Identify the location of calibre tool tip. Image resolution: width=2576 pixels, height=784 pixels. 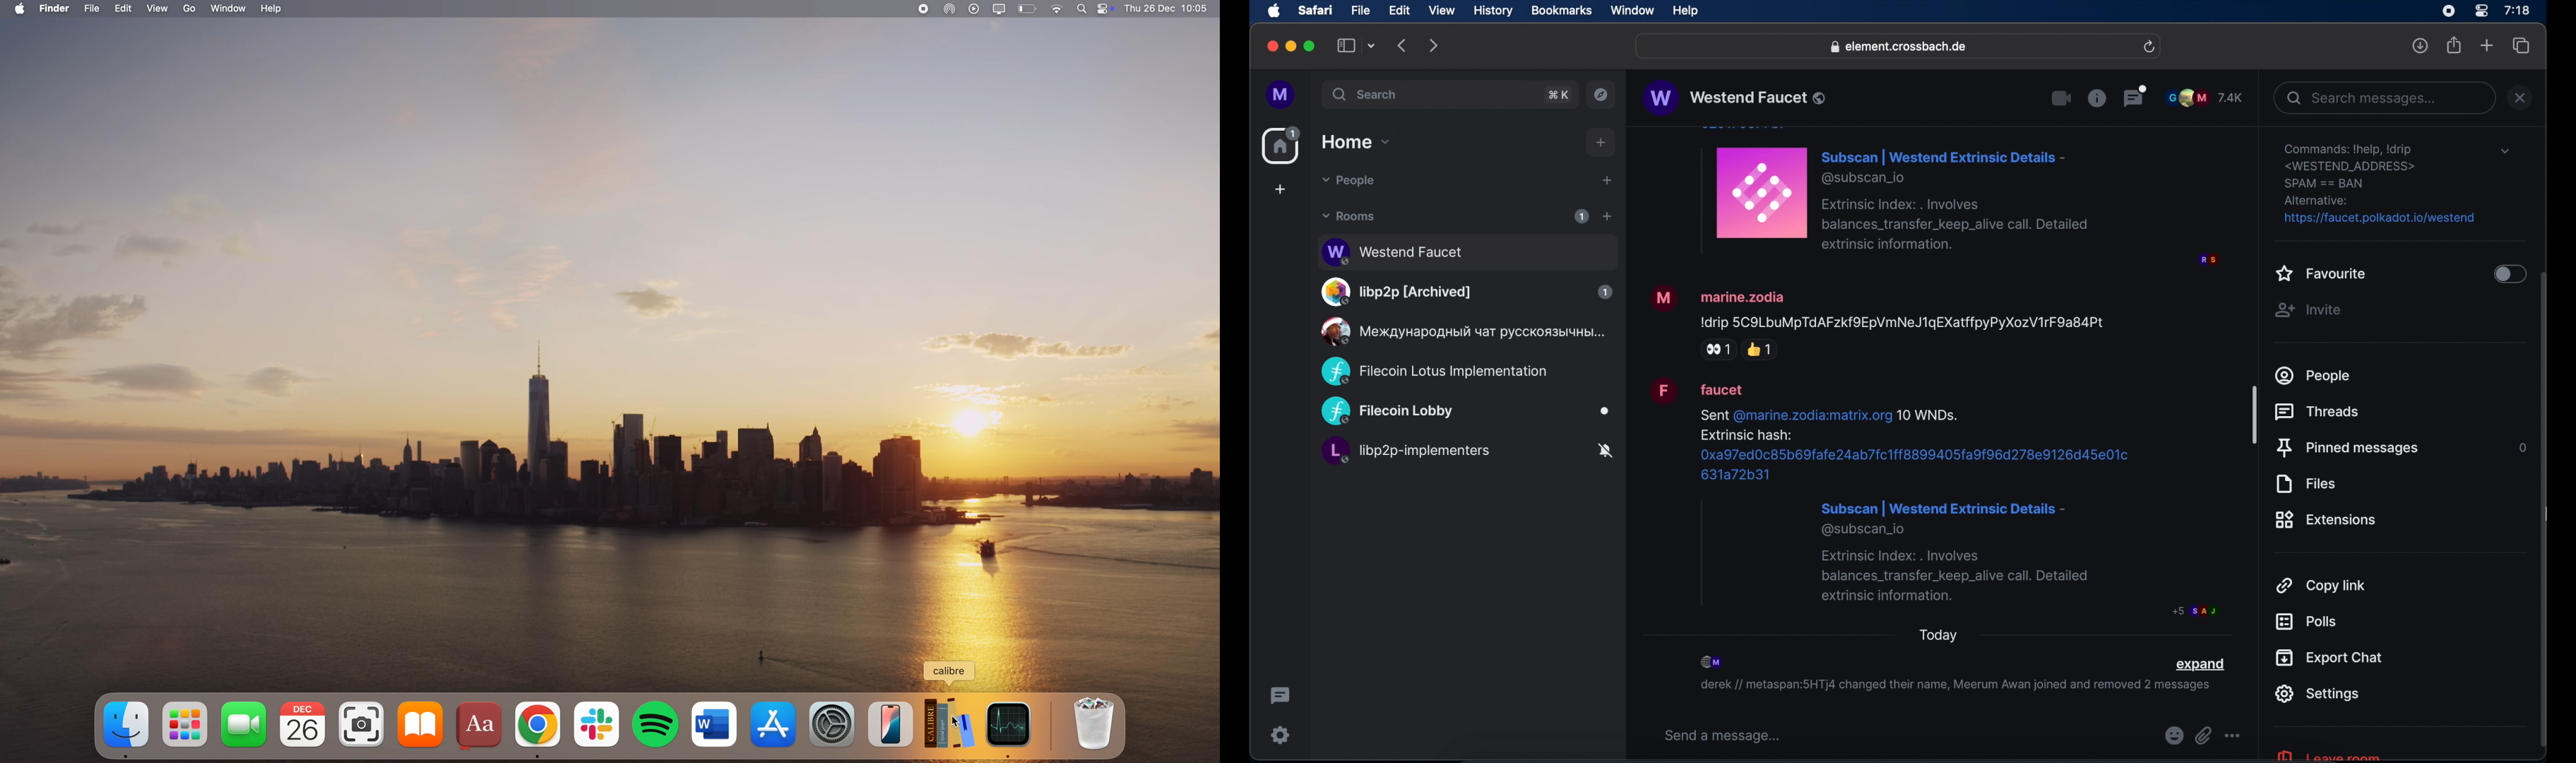
(954, 674).